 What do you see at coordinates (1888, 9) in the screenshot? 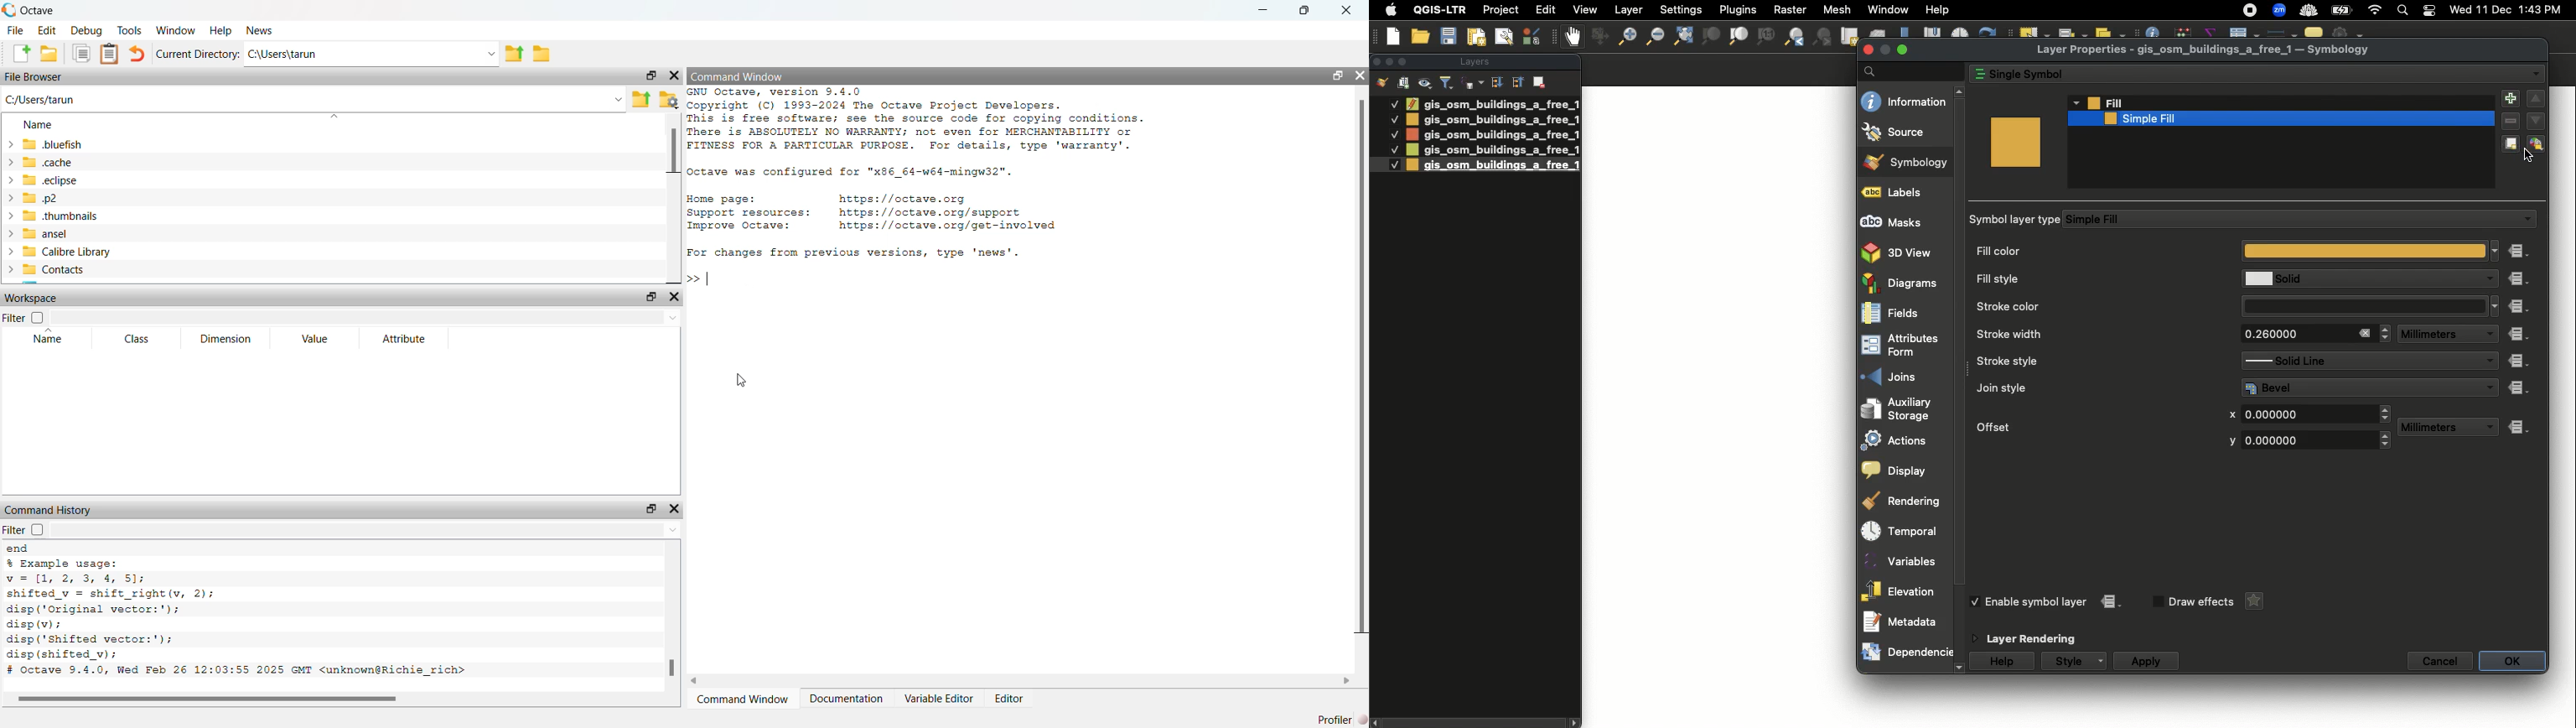
I see `Window` at bounding box center [1888, 9].